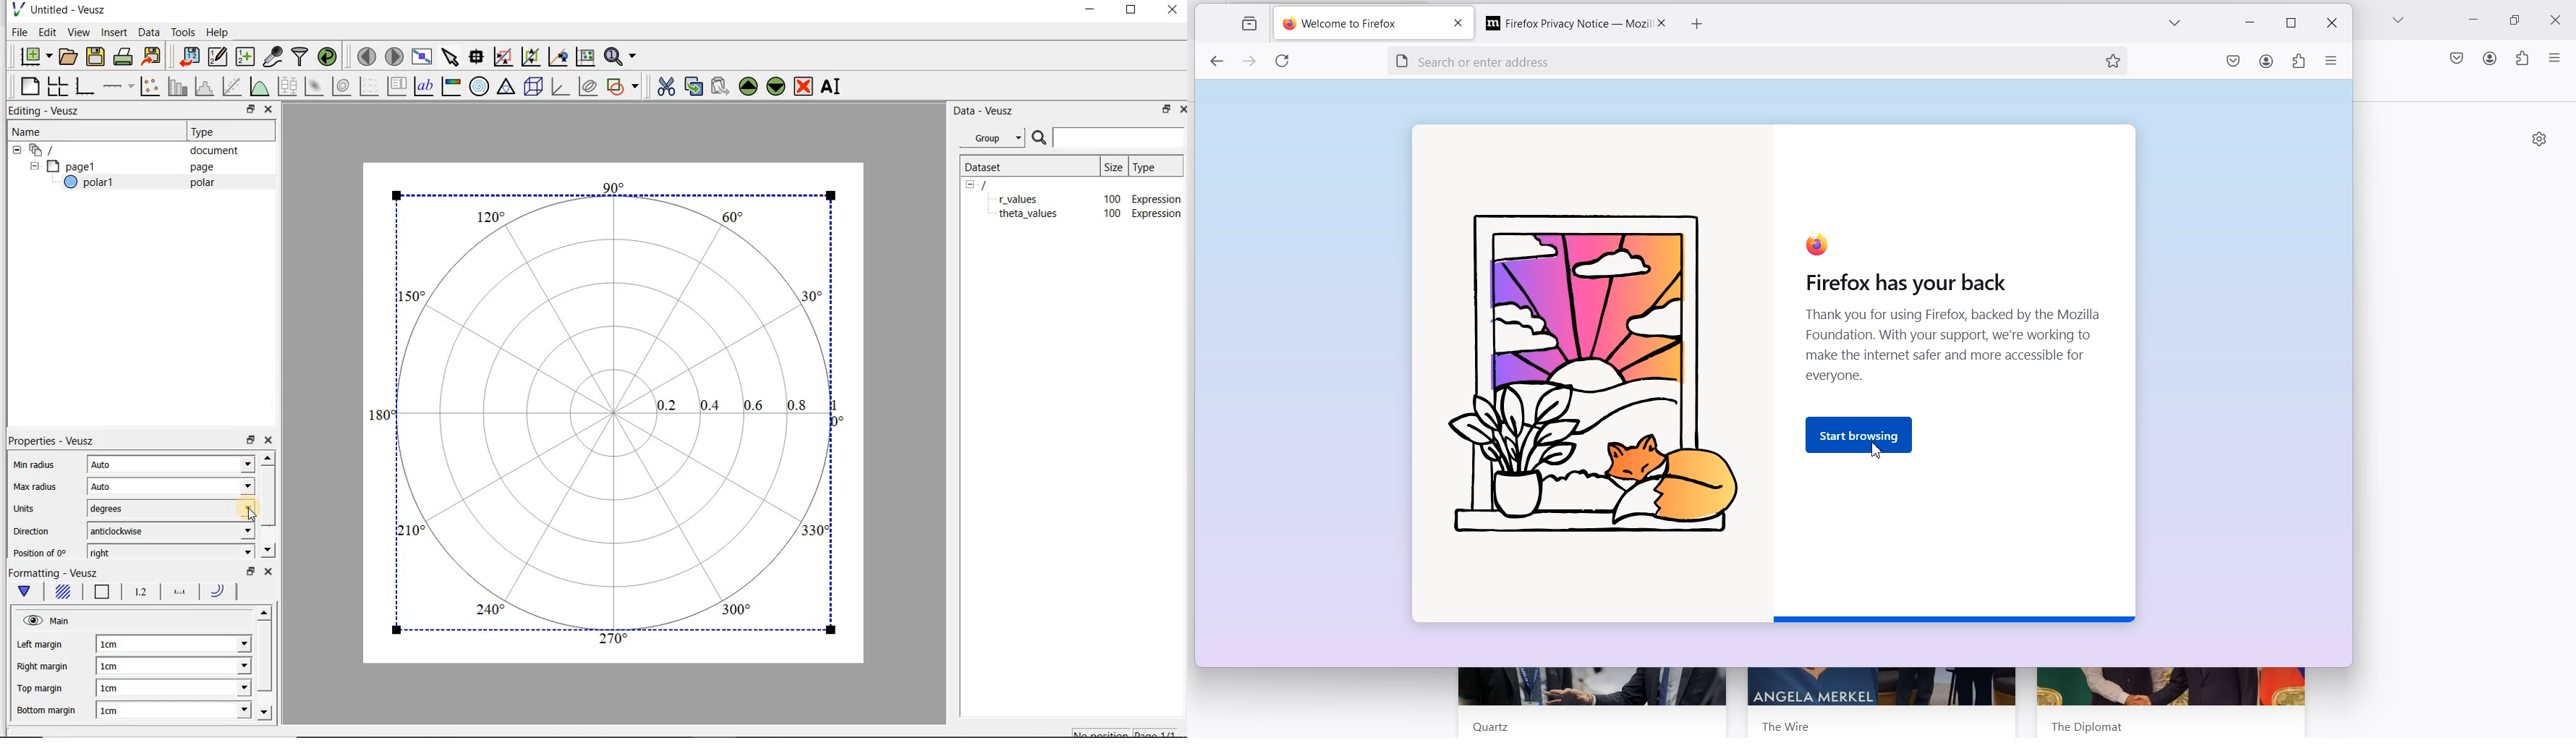 The height and width of the screenshot is (756, 2576). Describe the element at coordinates (213, 710) in the screenshot. I see `Bottom margin dropdown` at that location.